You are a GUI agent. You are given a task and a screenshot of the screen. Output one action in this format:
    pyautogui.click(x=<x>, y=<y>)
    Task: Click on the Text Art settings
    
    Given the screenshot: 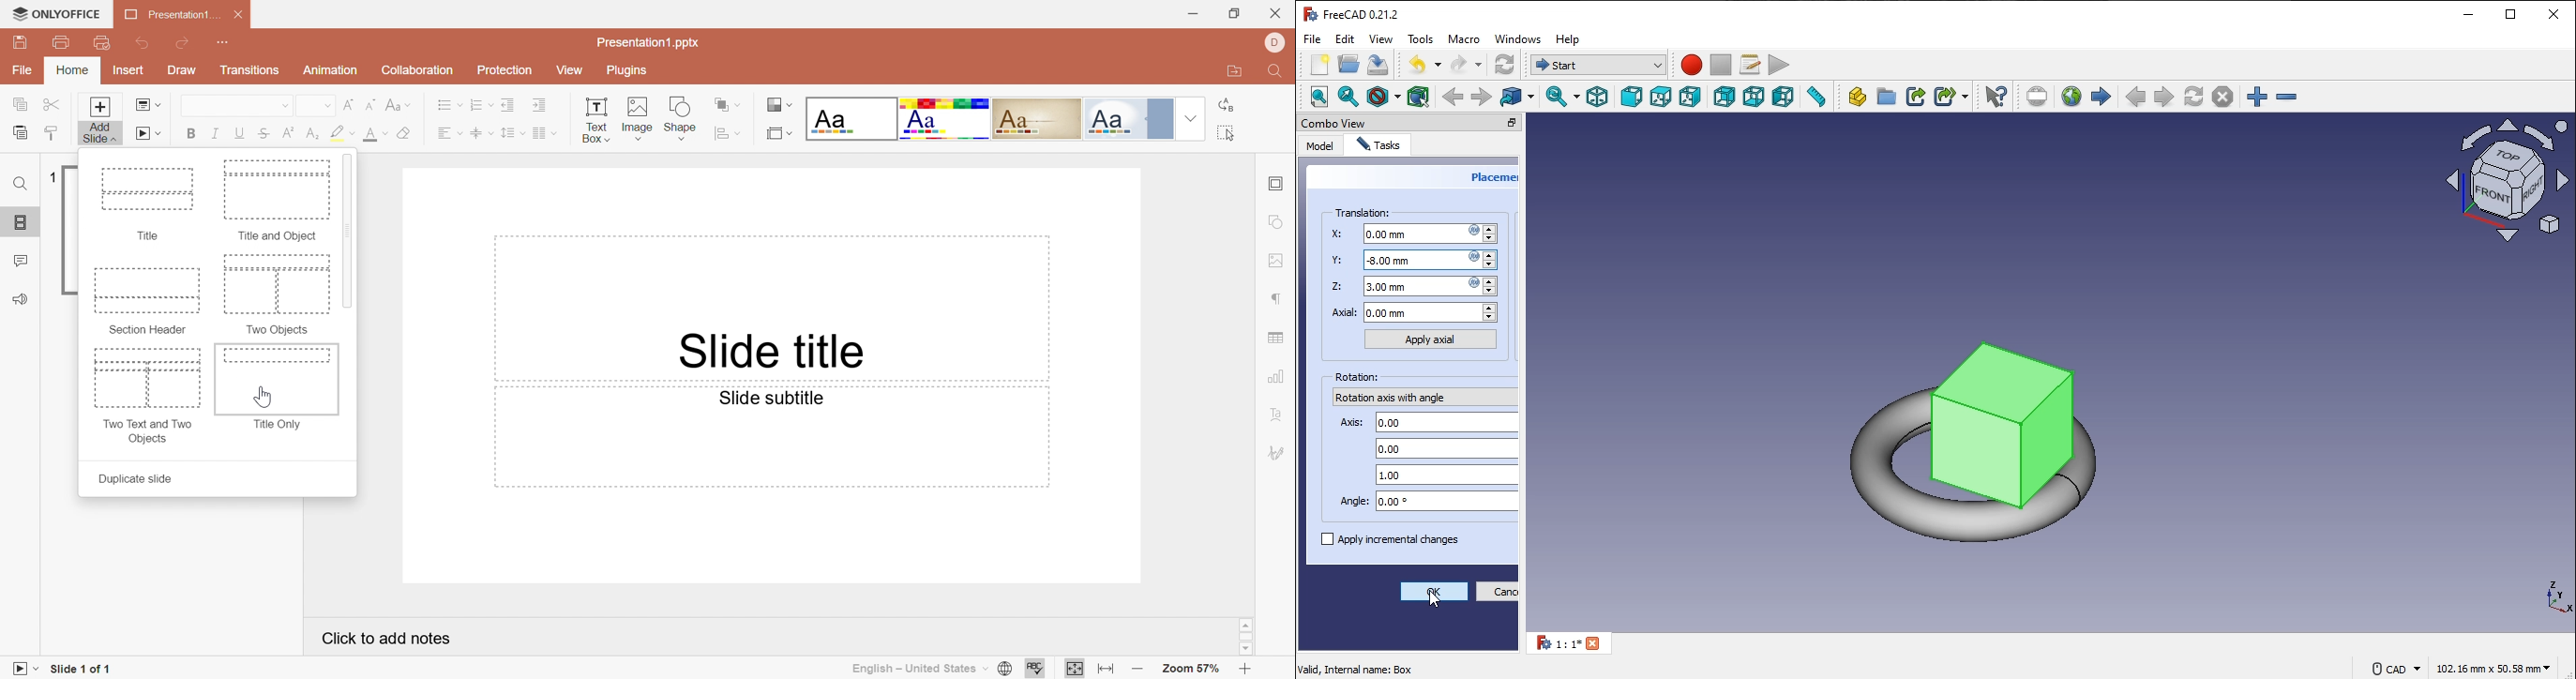 What is the action you would take?
    pyautogui.click(x=1279, y=414)
    